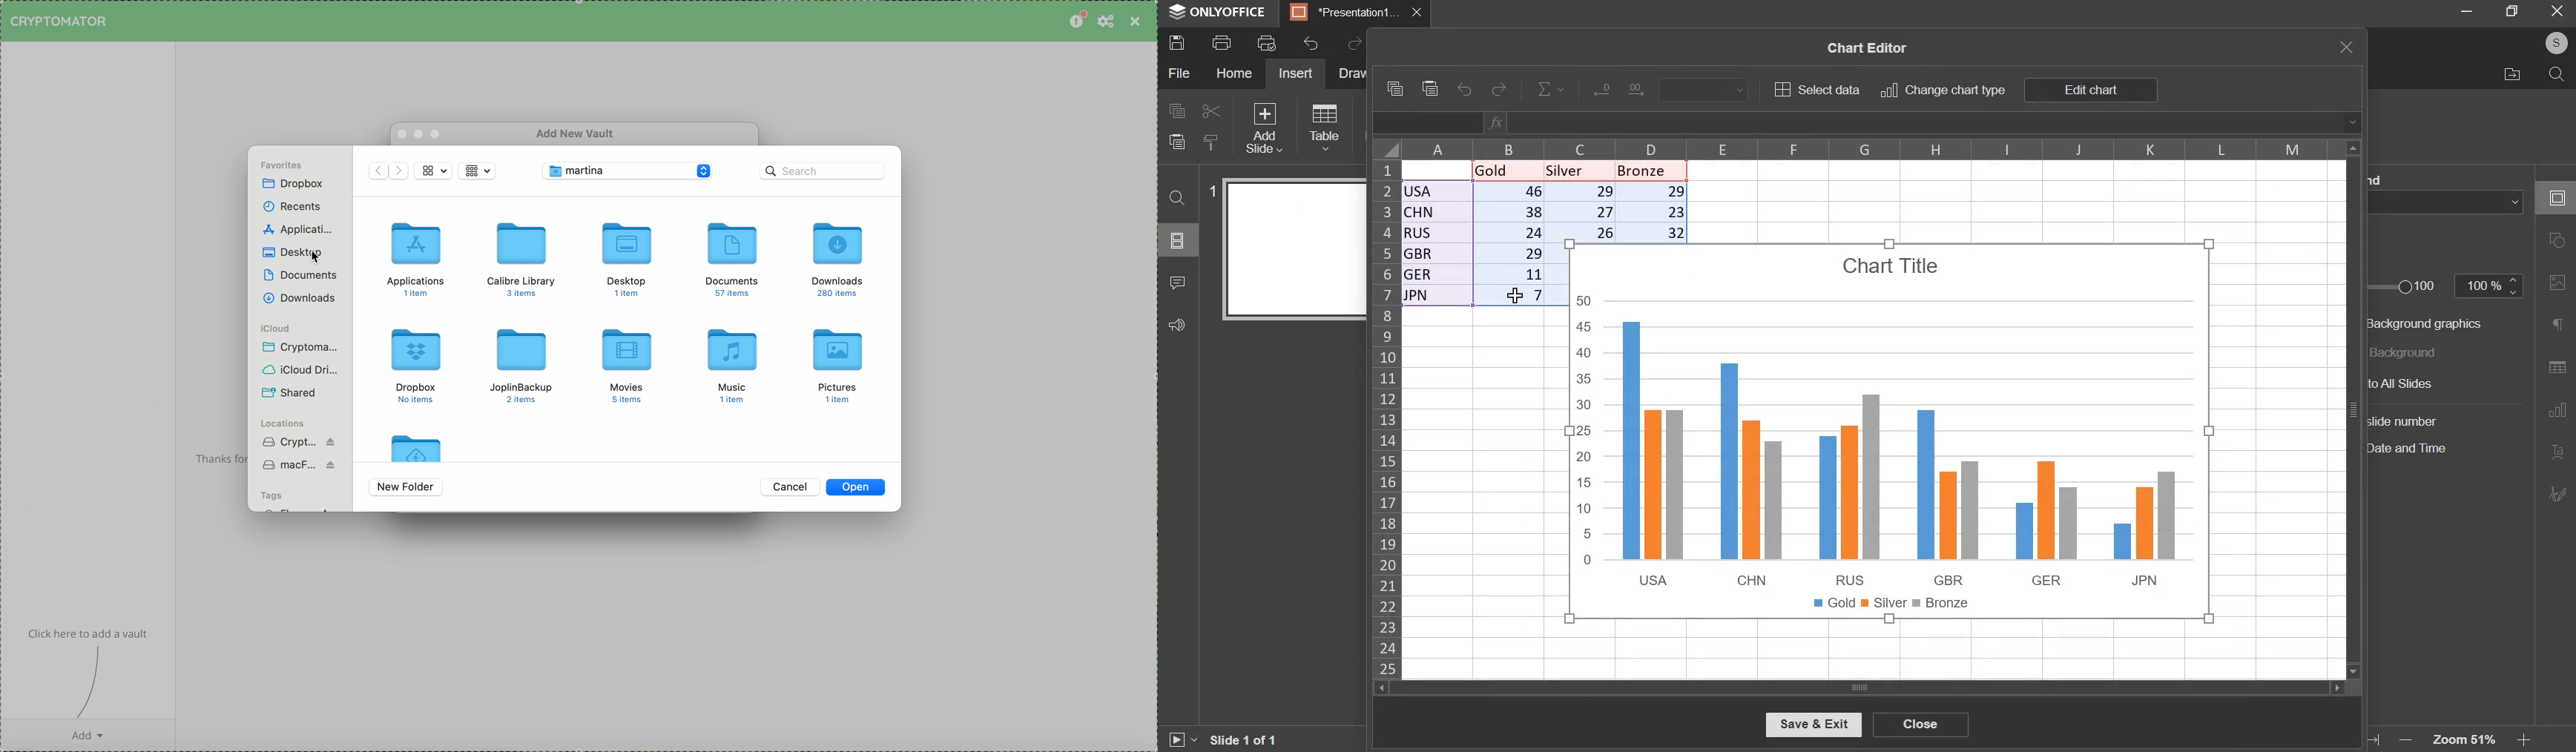 This screenshot has height=756, width=2576. What do you see at coordinates (1176, 111) in the screenshot?
I see `copy` at bounding box center [1176, 111].